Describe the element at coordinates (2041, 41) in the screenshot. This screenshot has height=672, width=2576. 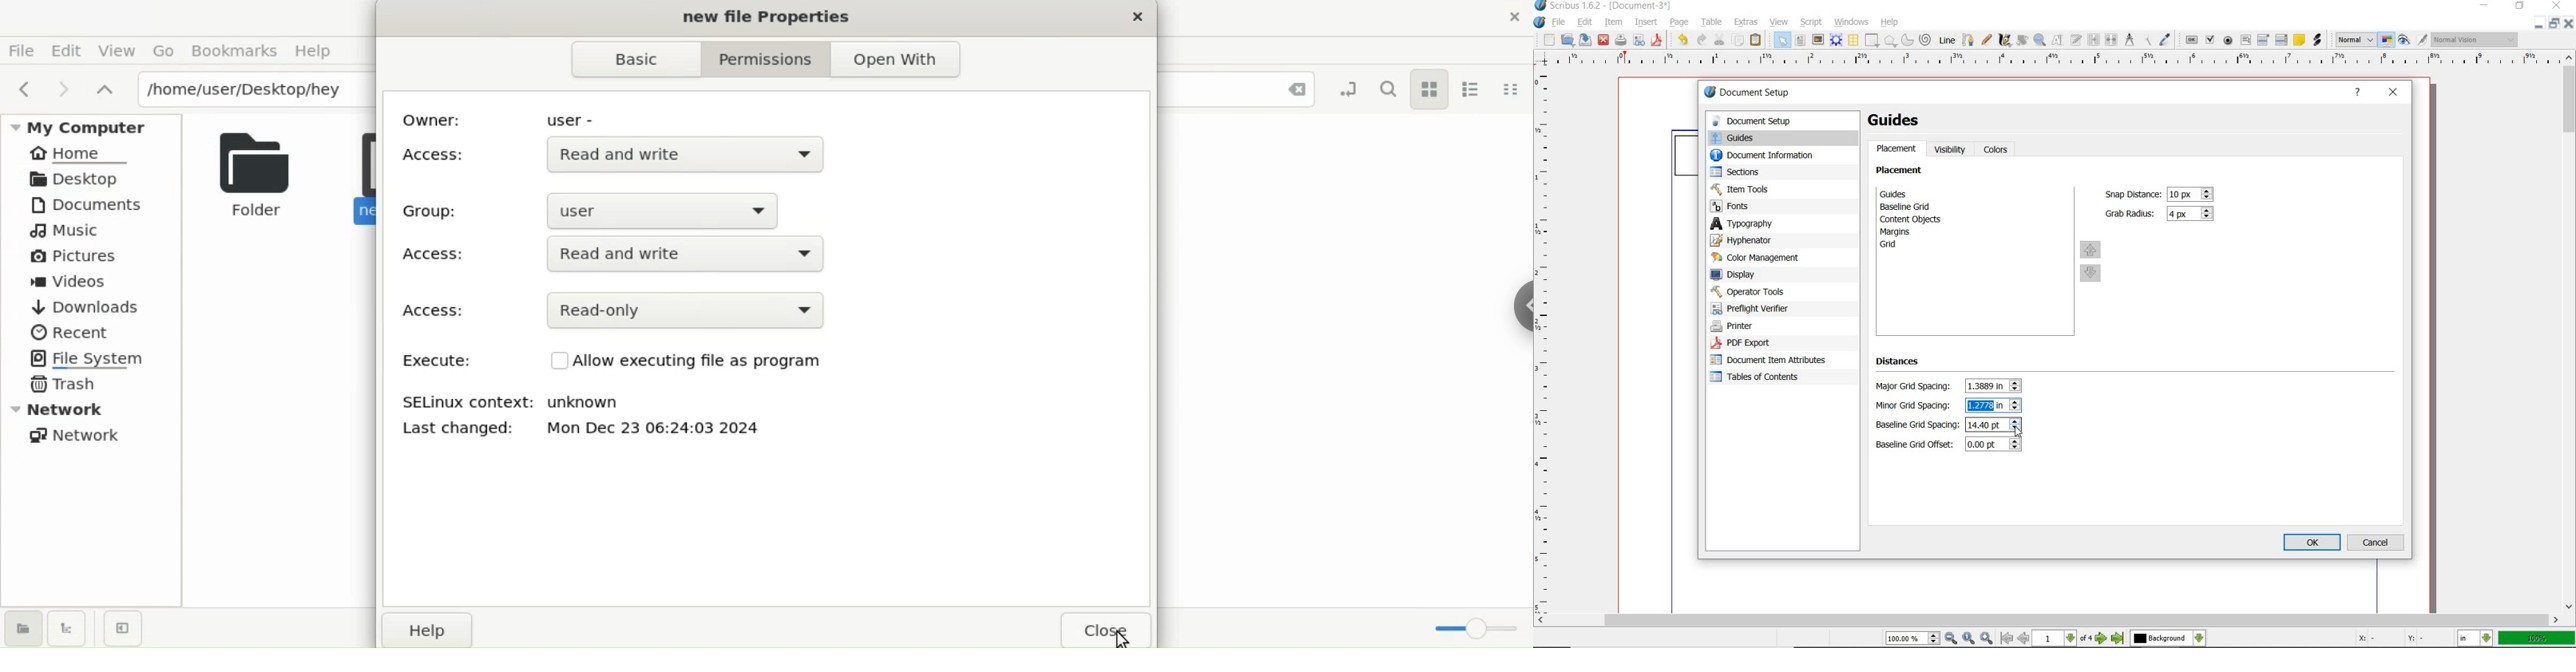
I see `zoom in or zoom out` at that location.